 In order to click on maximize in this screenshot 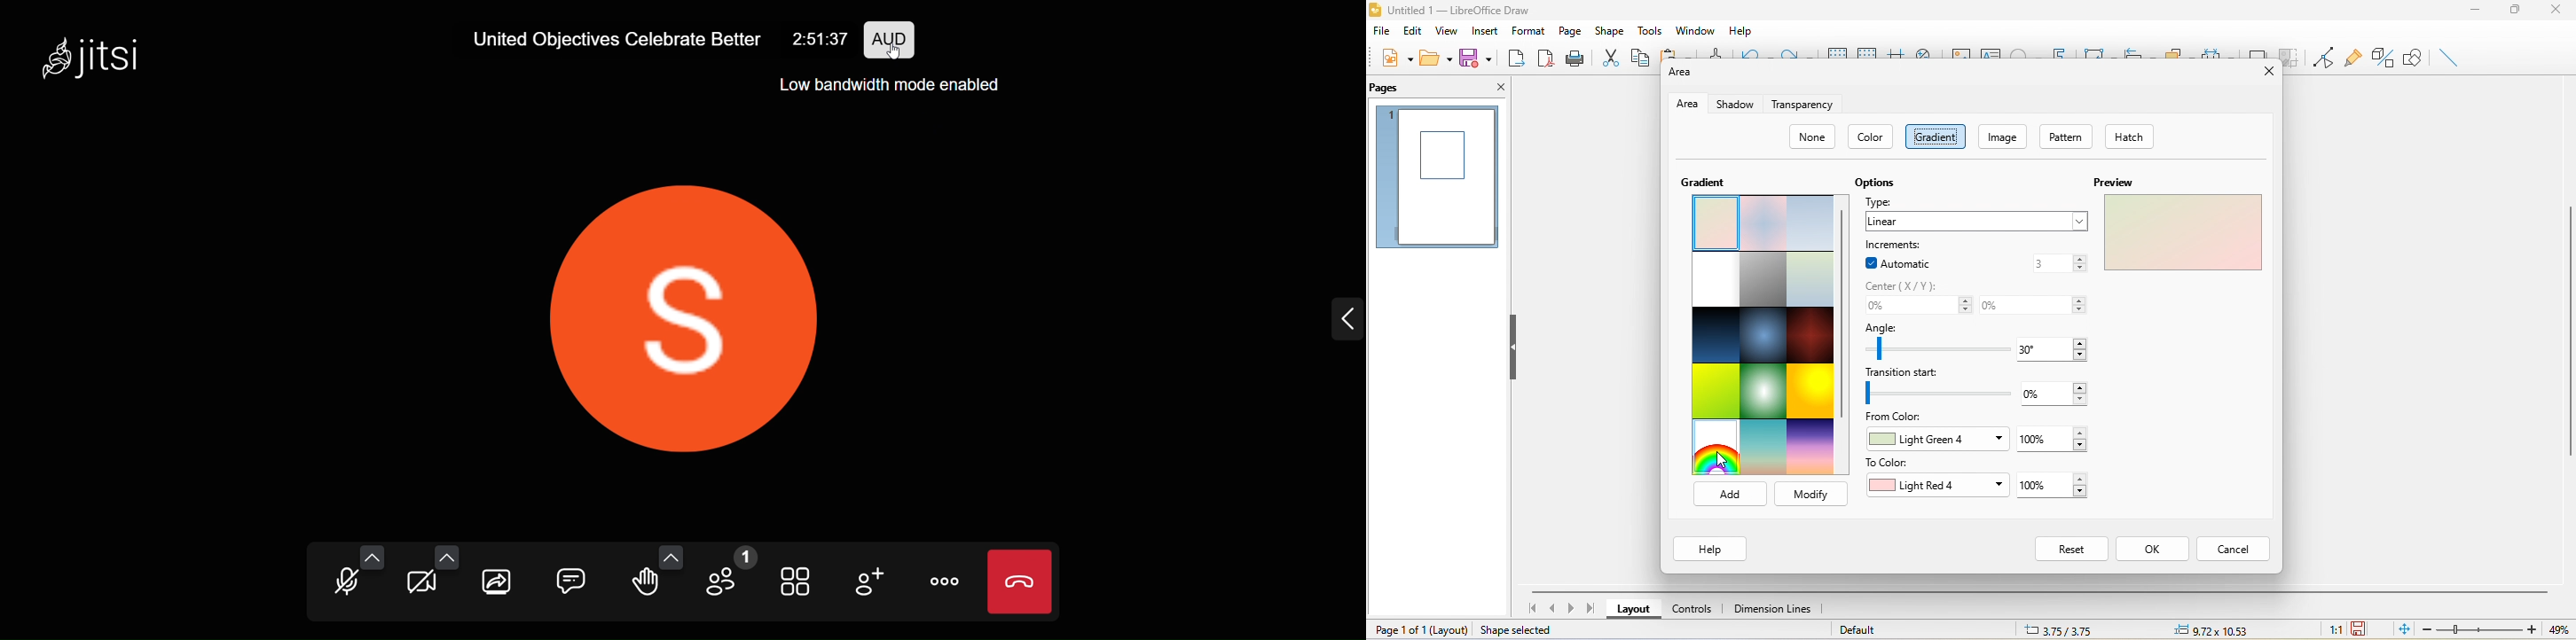, I will do `click(2515, 12)`.